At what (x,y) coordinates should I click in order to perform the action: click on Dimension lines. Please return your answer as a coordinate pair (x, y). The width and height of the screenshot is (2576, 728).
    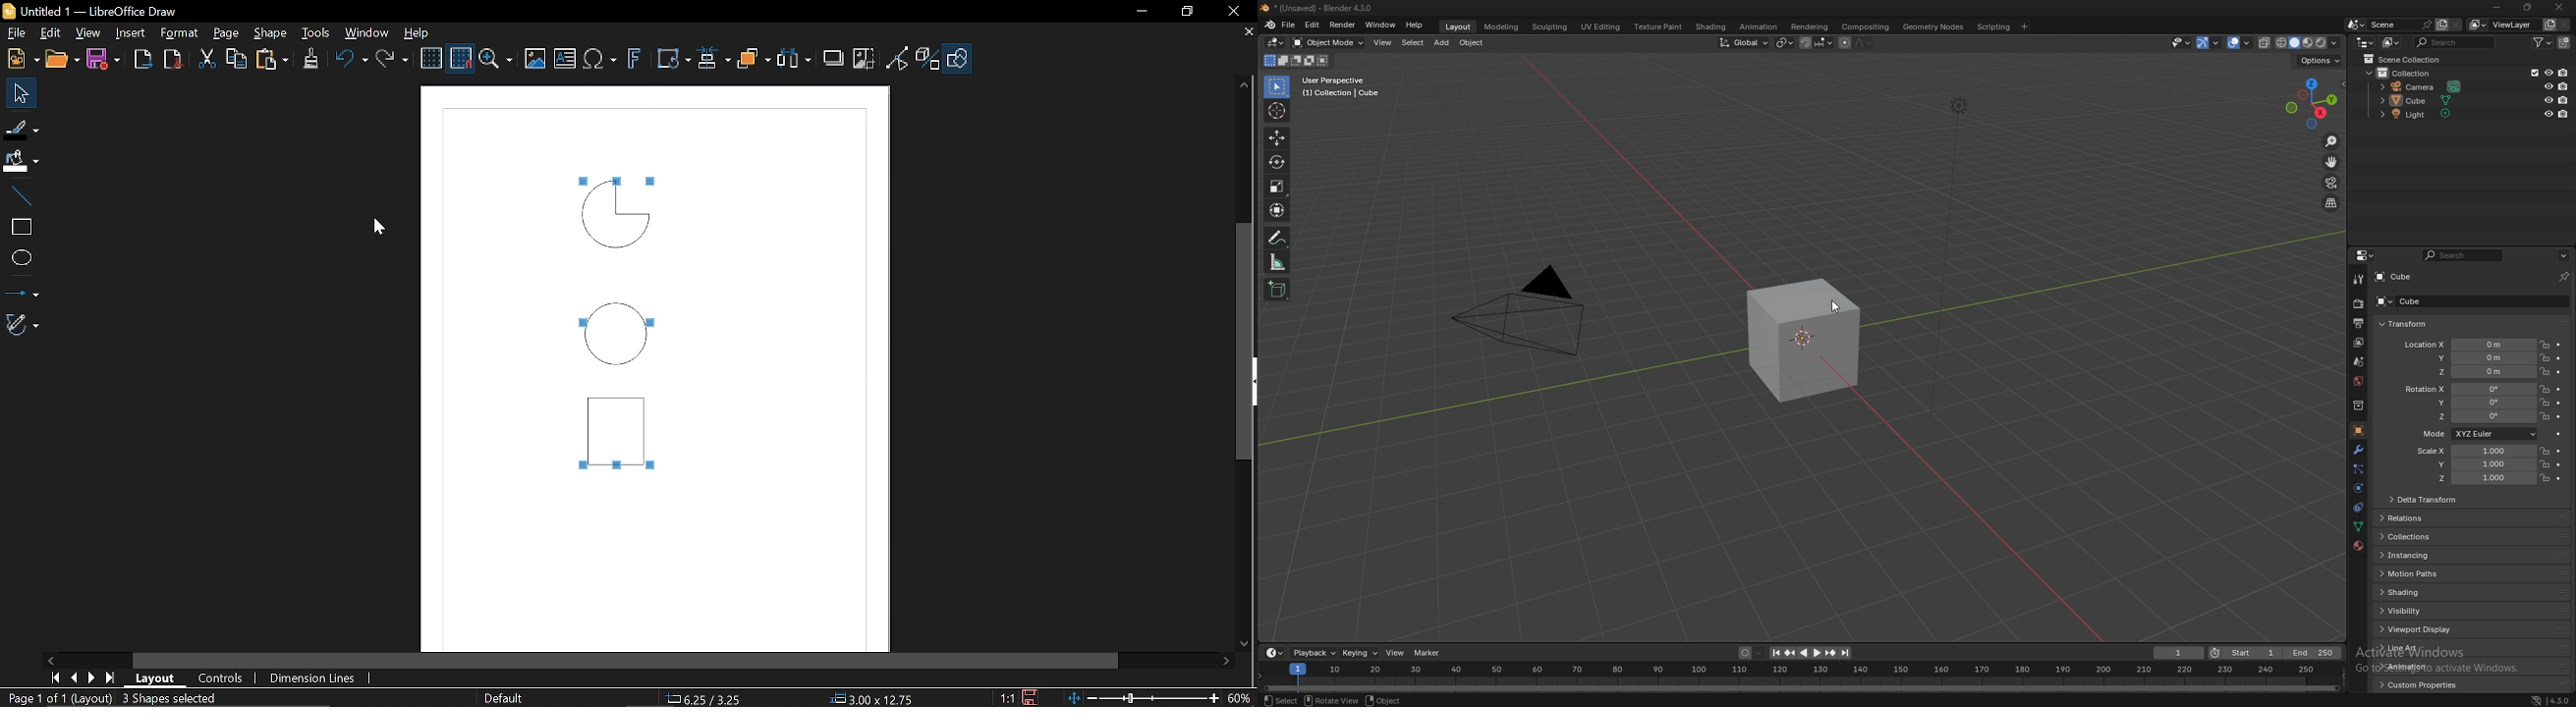
    Looking at the image, I should click on (308, 679).